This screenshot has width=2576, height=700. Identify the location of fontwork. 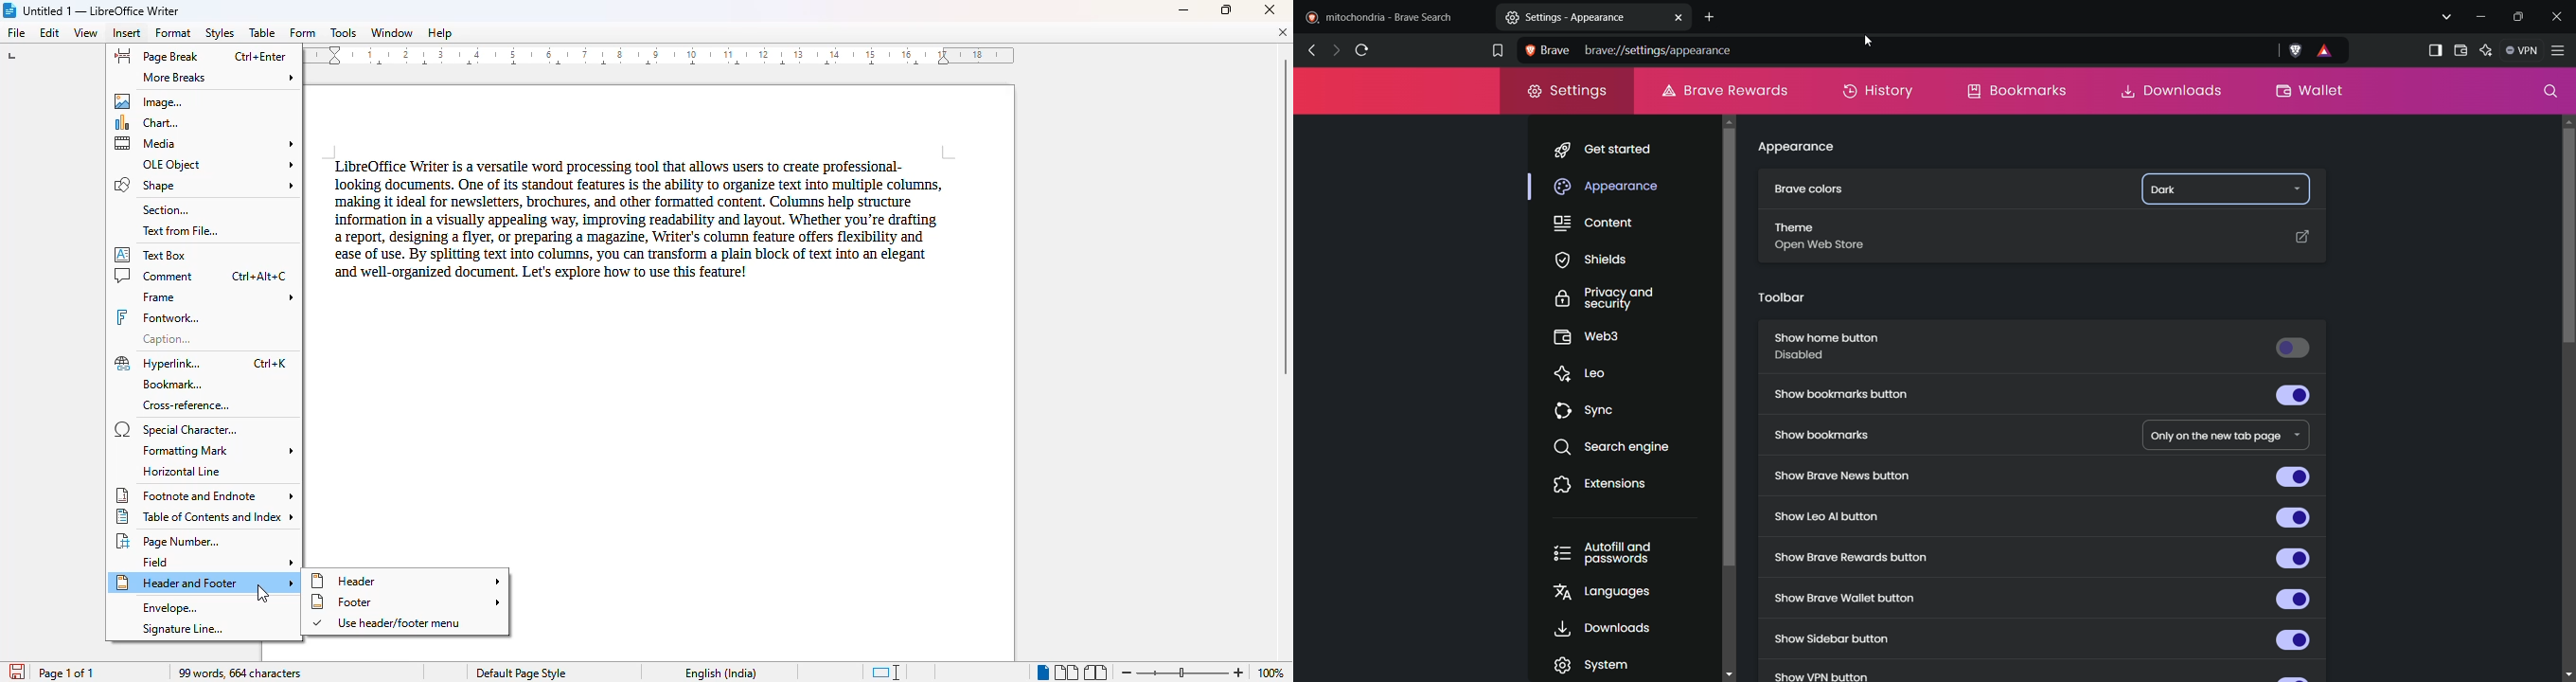
(158, 317).